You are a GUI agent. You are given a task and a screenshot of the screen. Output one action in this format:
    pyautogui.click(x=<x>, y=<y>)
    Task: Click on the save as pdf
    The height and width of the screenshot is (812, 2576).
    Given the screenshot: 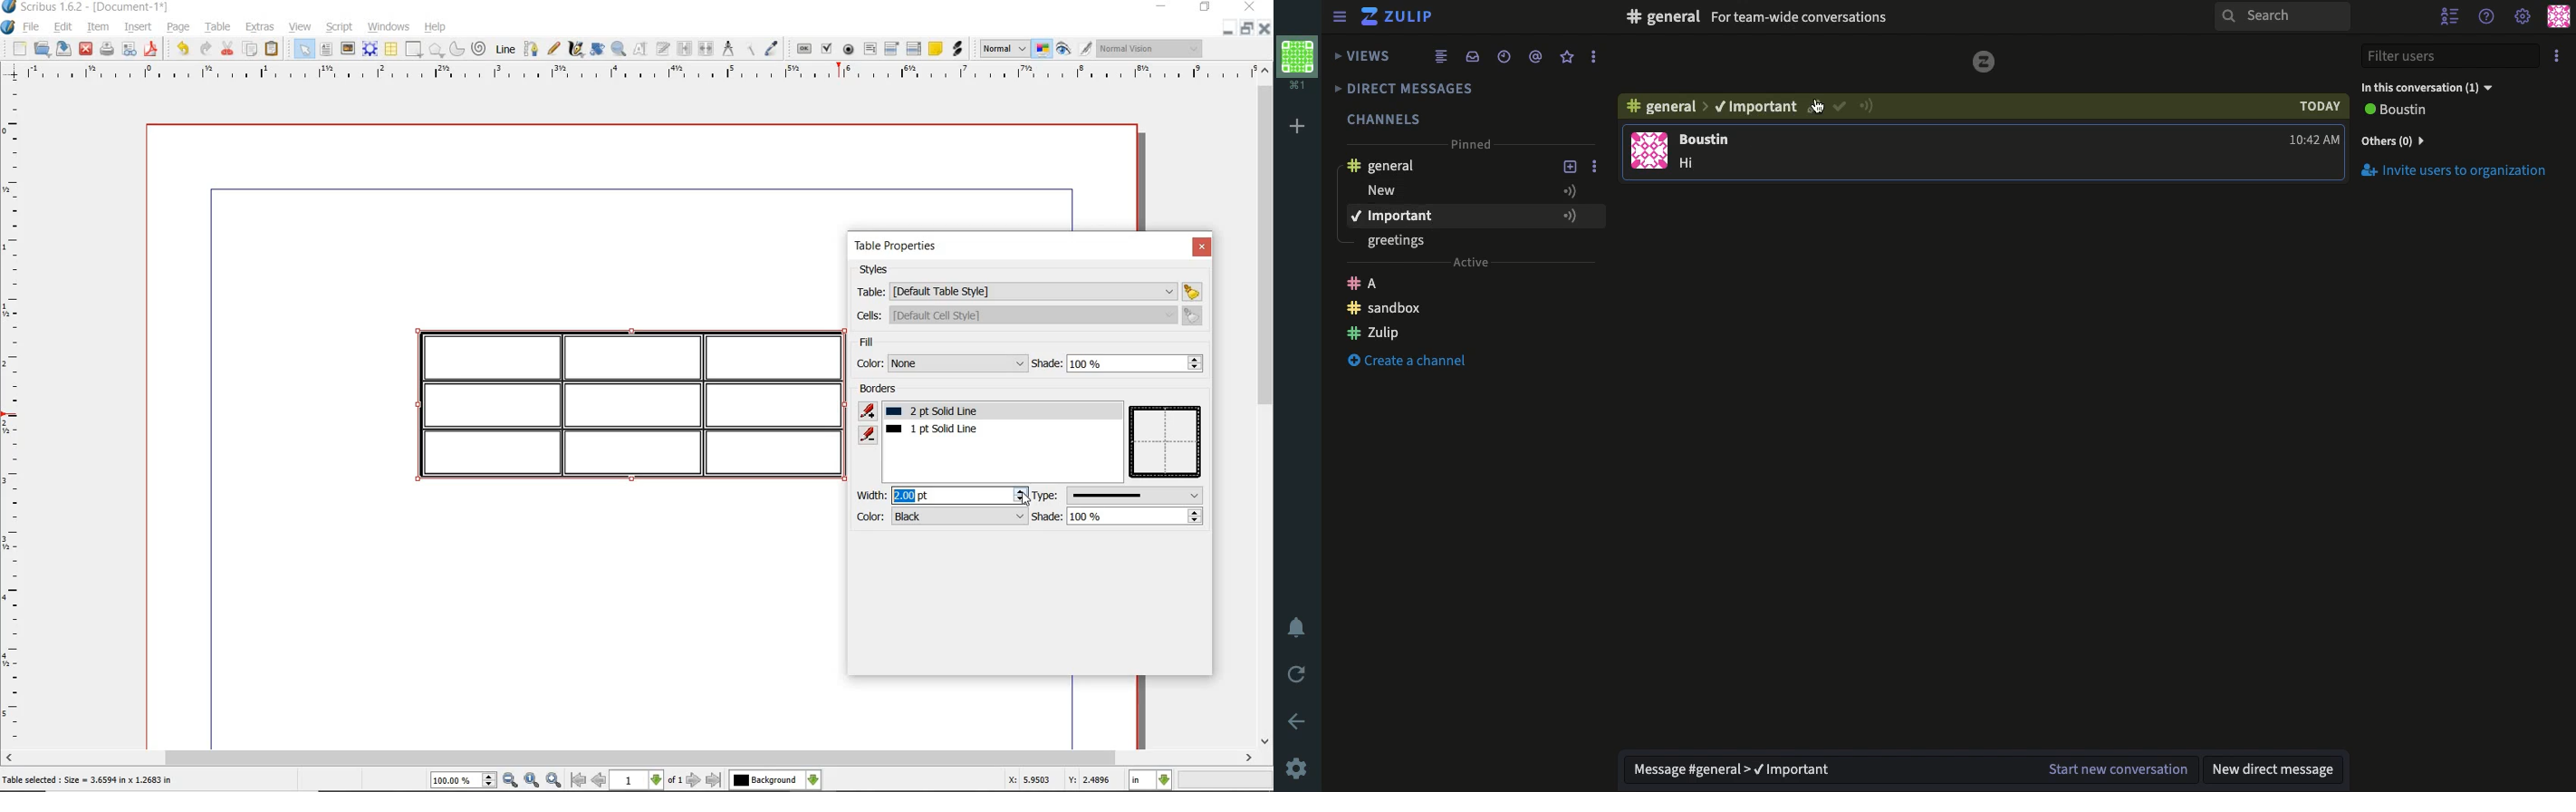 What is the action you would take?
    pyautogui.click(x=152, y=50)
    